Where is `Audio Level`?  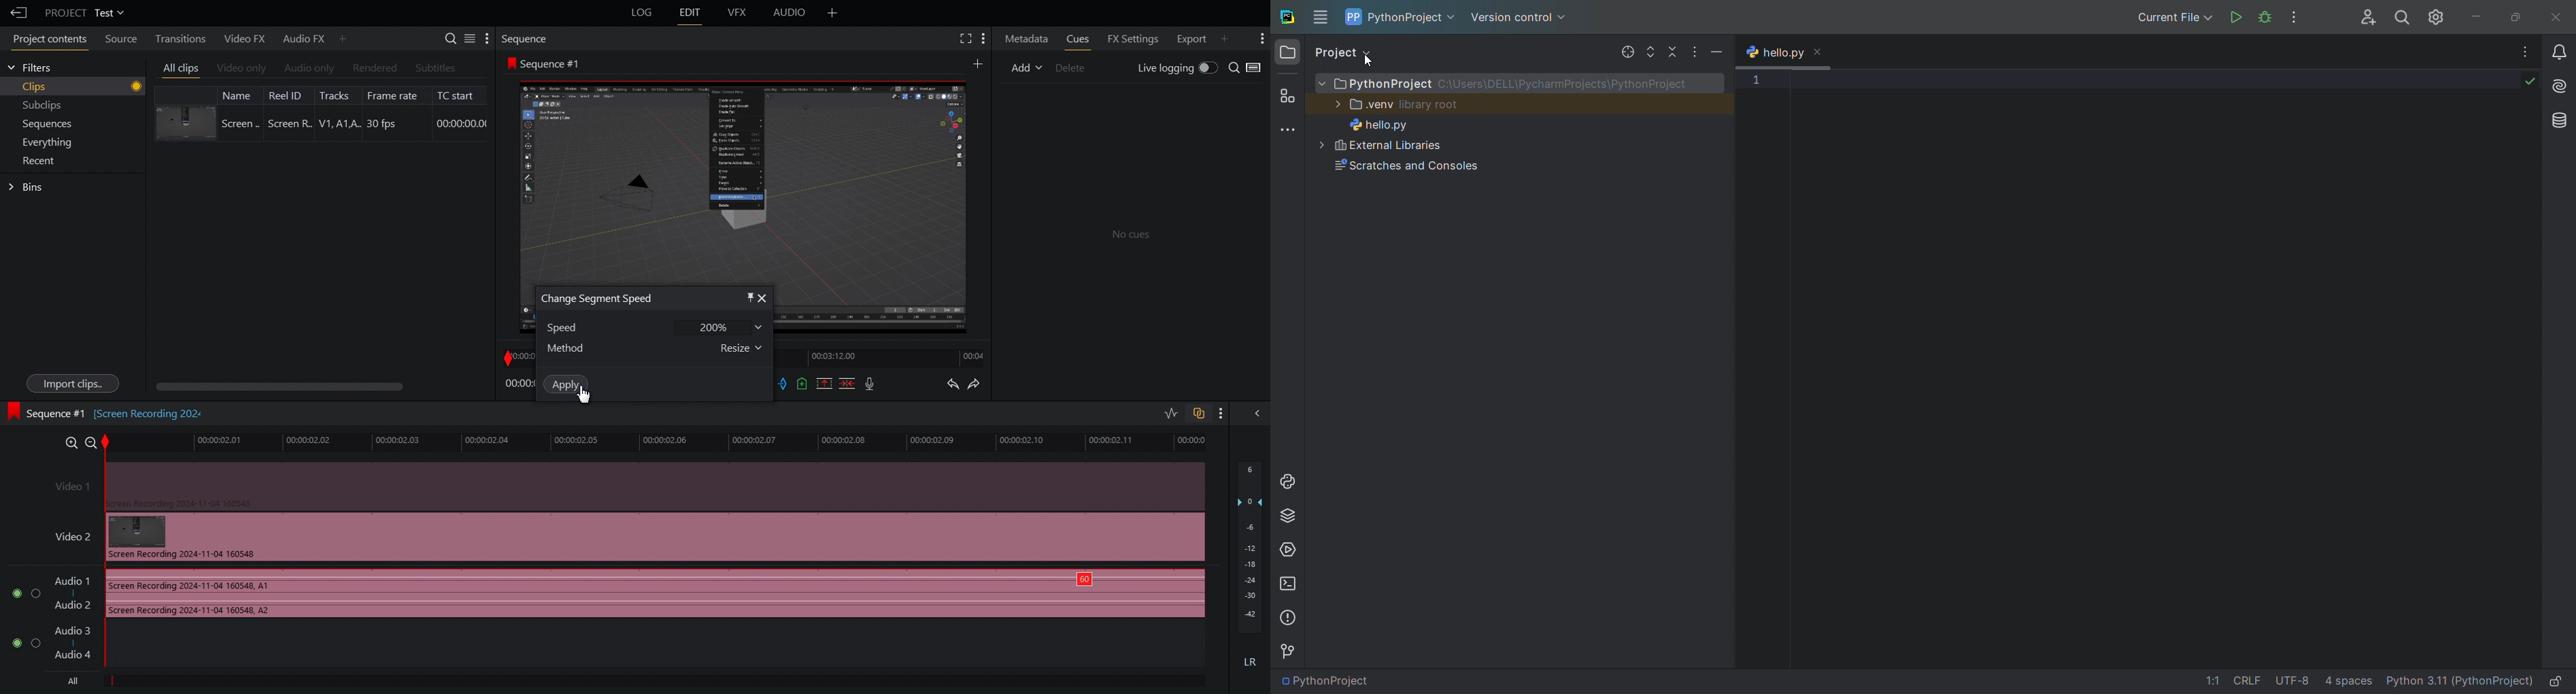
Audio Level is located at coordinates (1251, 568).